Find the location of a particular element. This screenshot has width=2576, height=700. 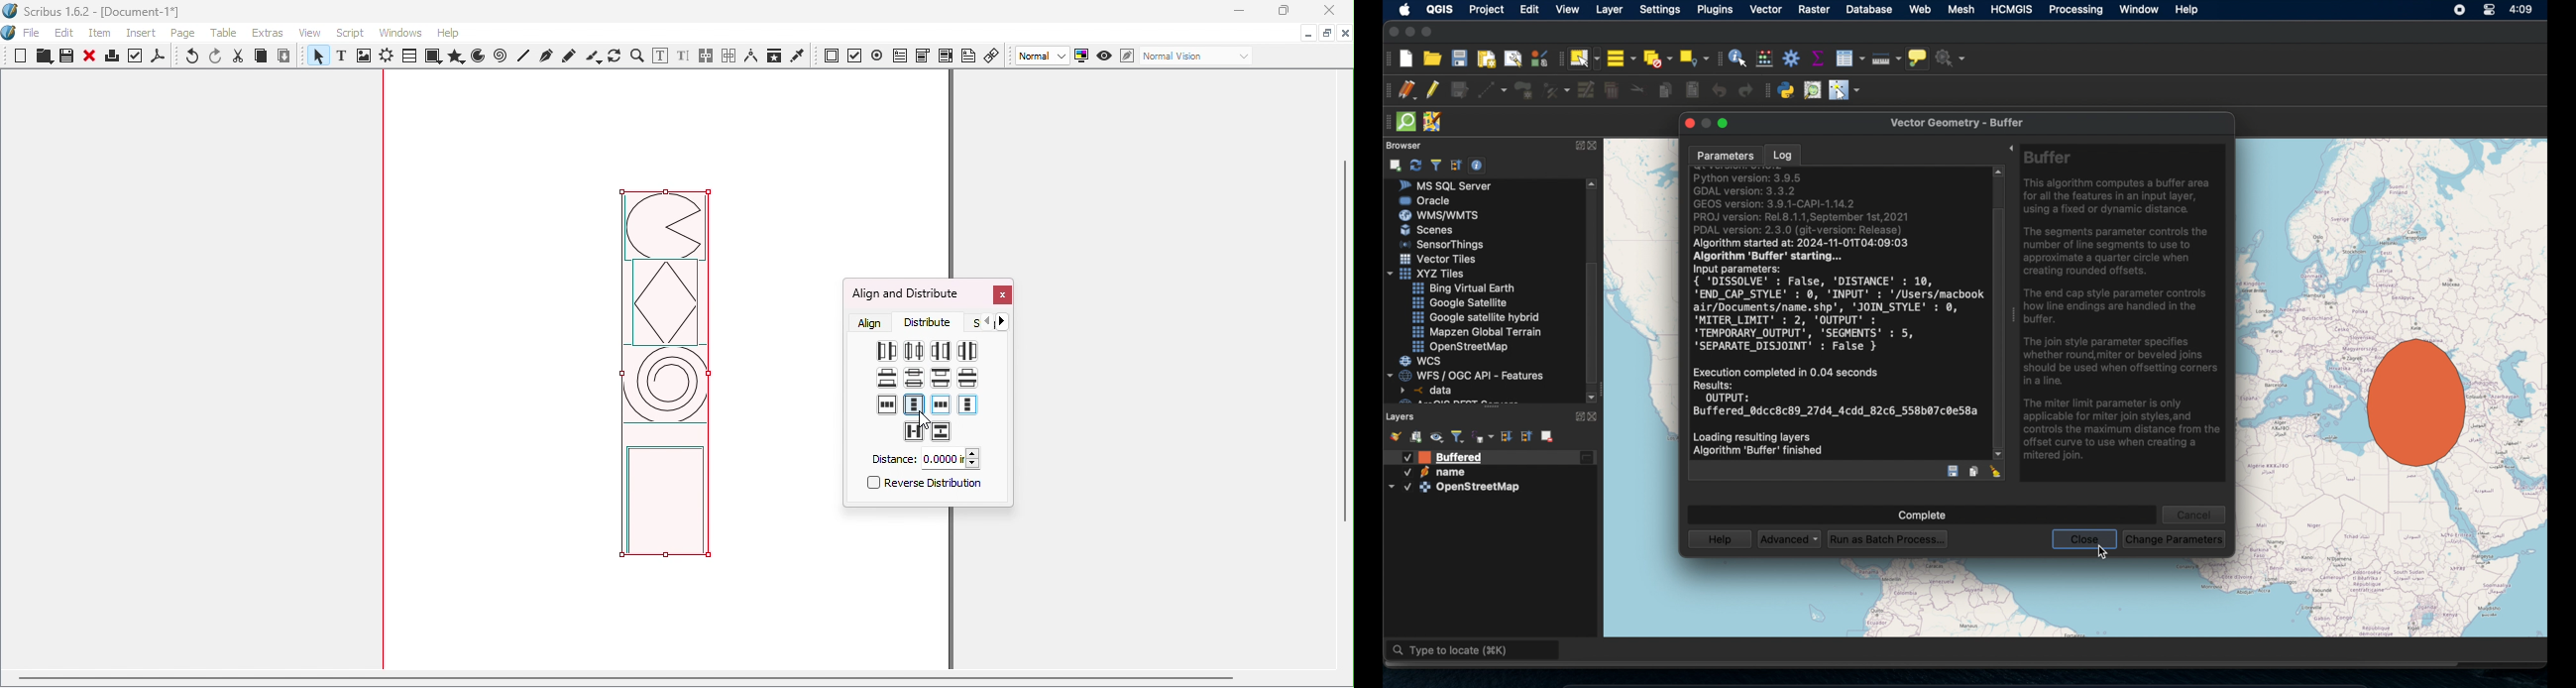

Distribute left sides equidistantly is located at coordinates (885, 352).